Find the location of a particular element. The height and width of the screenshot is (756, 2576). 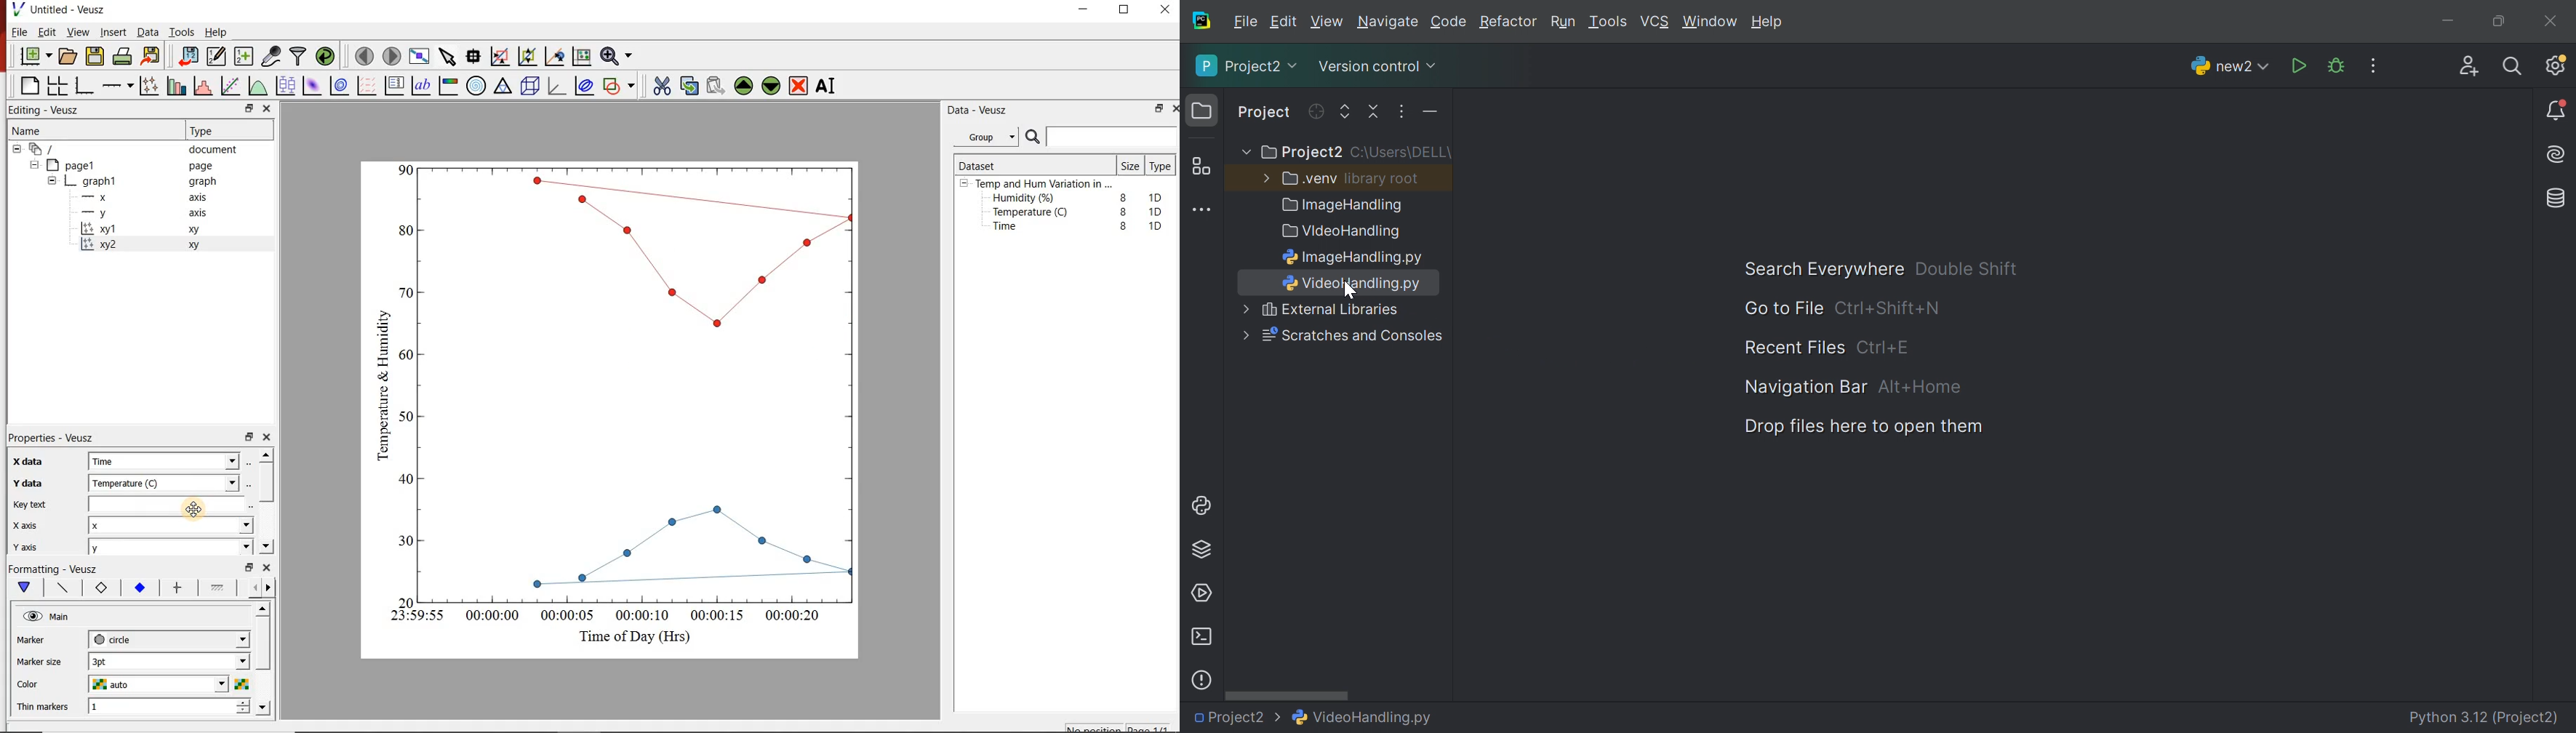

Insert is located at coordinates (111, 32).